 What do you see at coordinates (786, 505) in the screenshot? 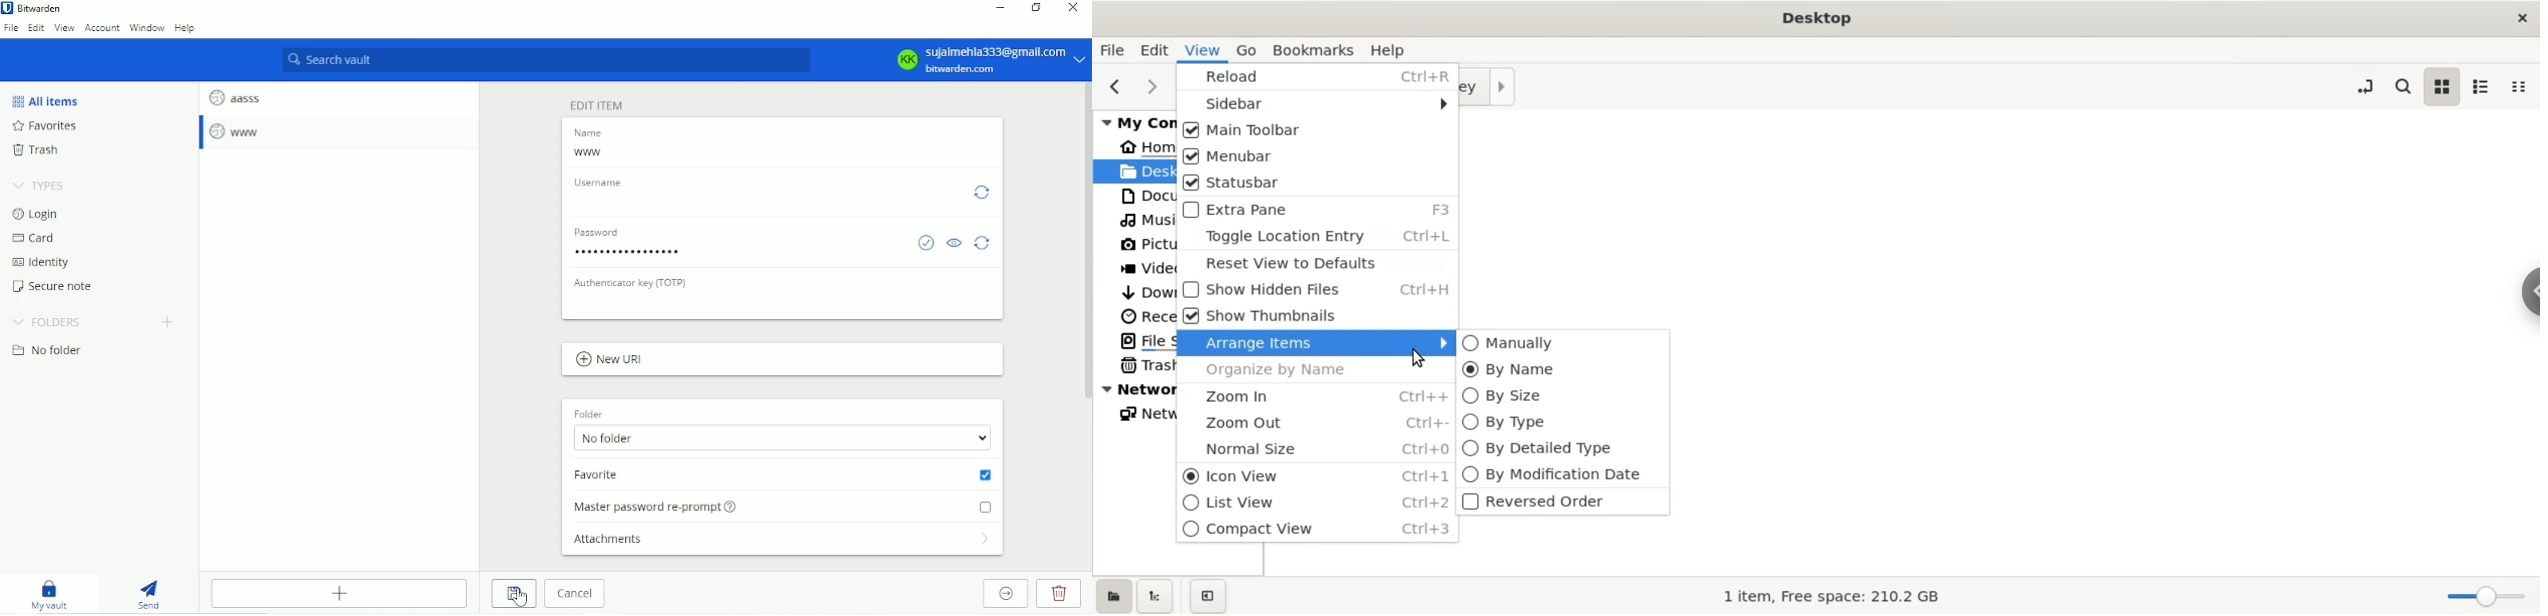
I see `Master password re-prompt` at bounding box center [786, 505].